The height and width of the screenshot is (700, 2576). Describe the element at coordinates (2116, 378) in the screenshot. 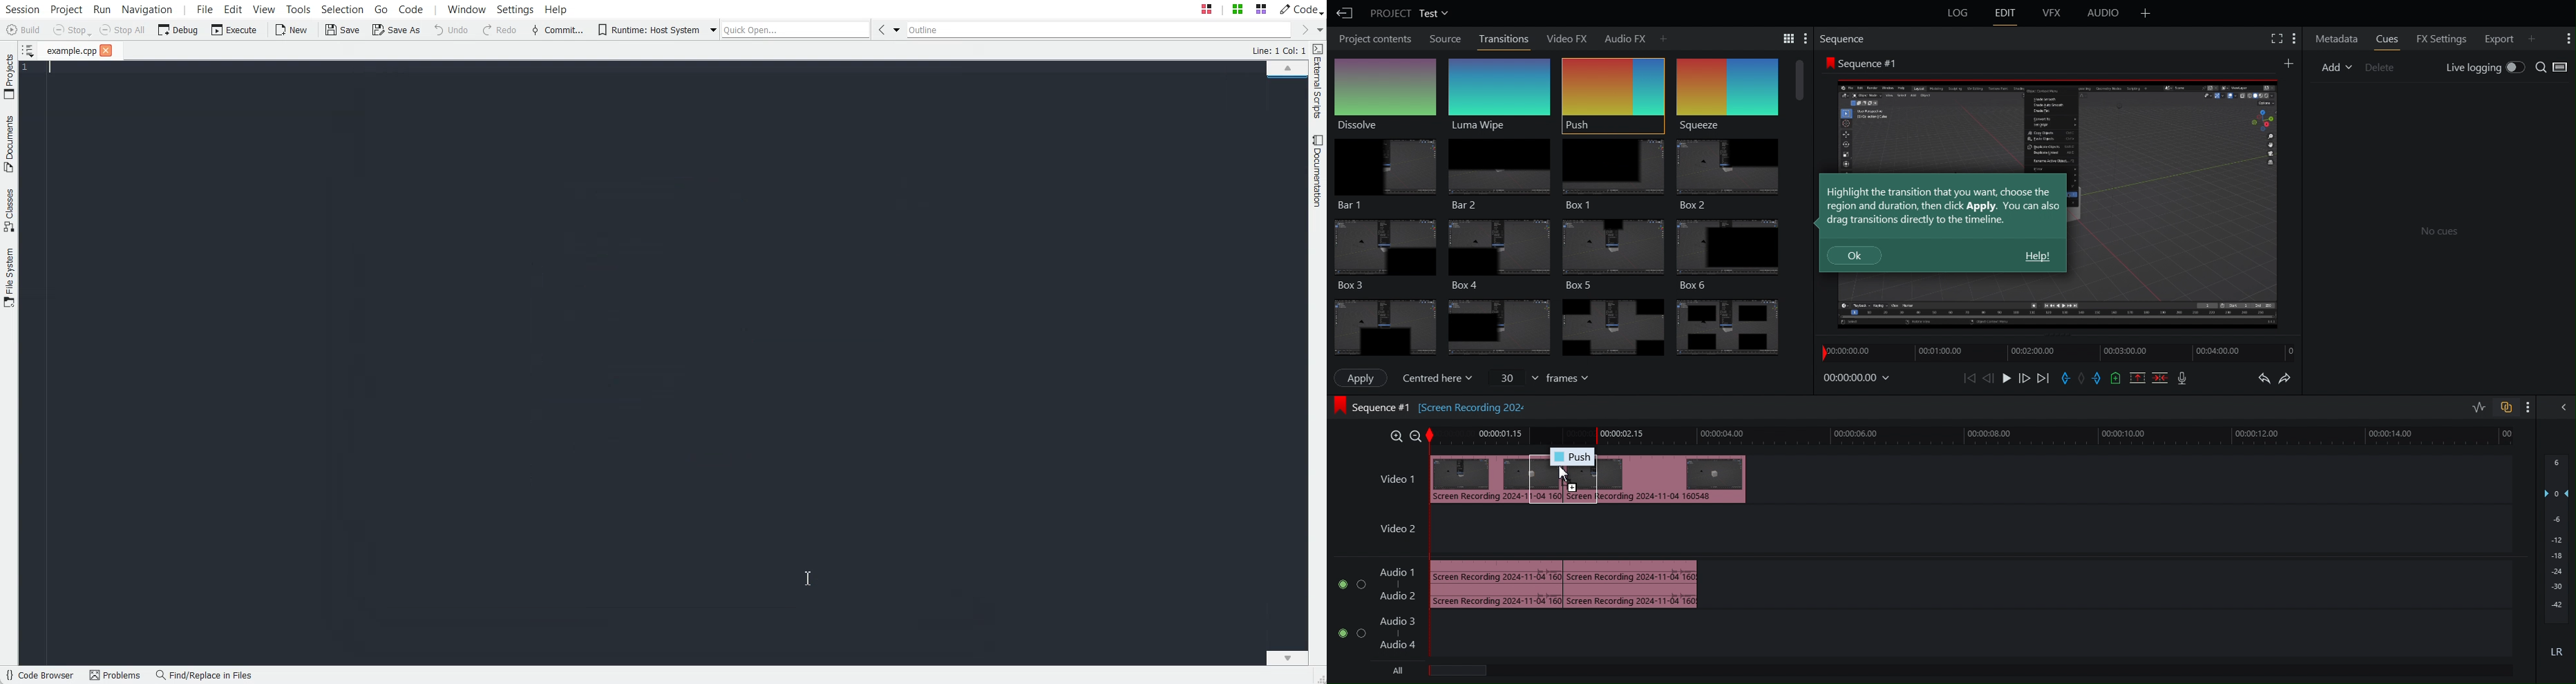

I see `Add Cue` at that location.